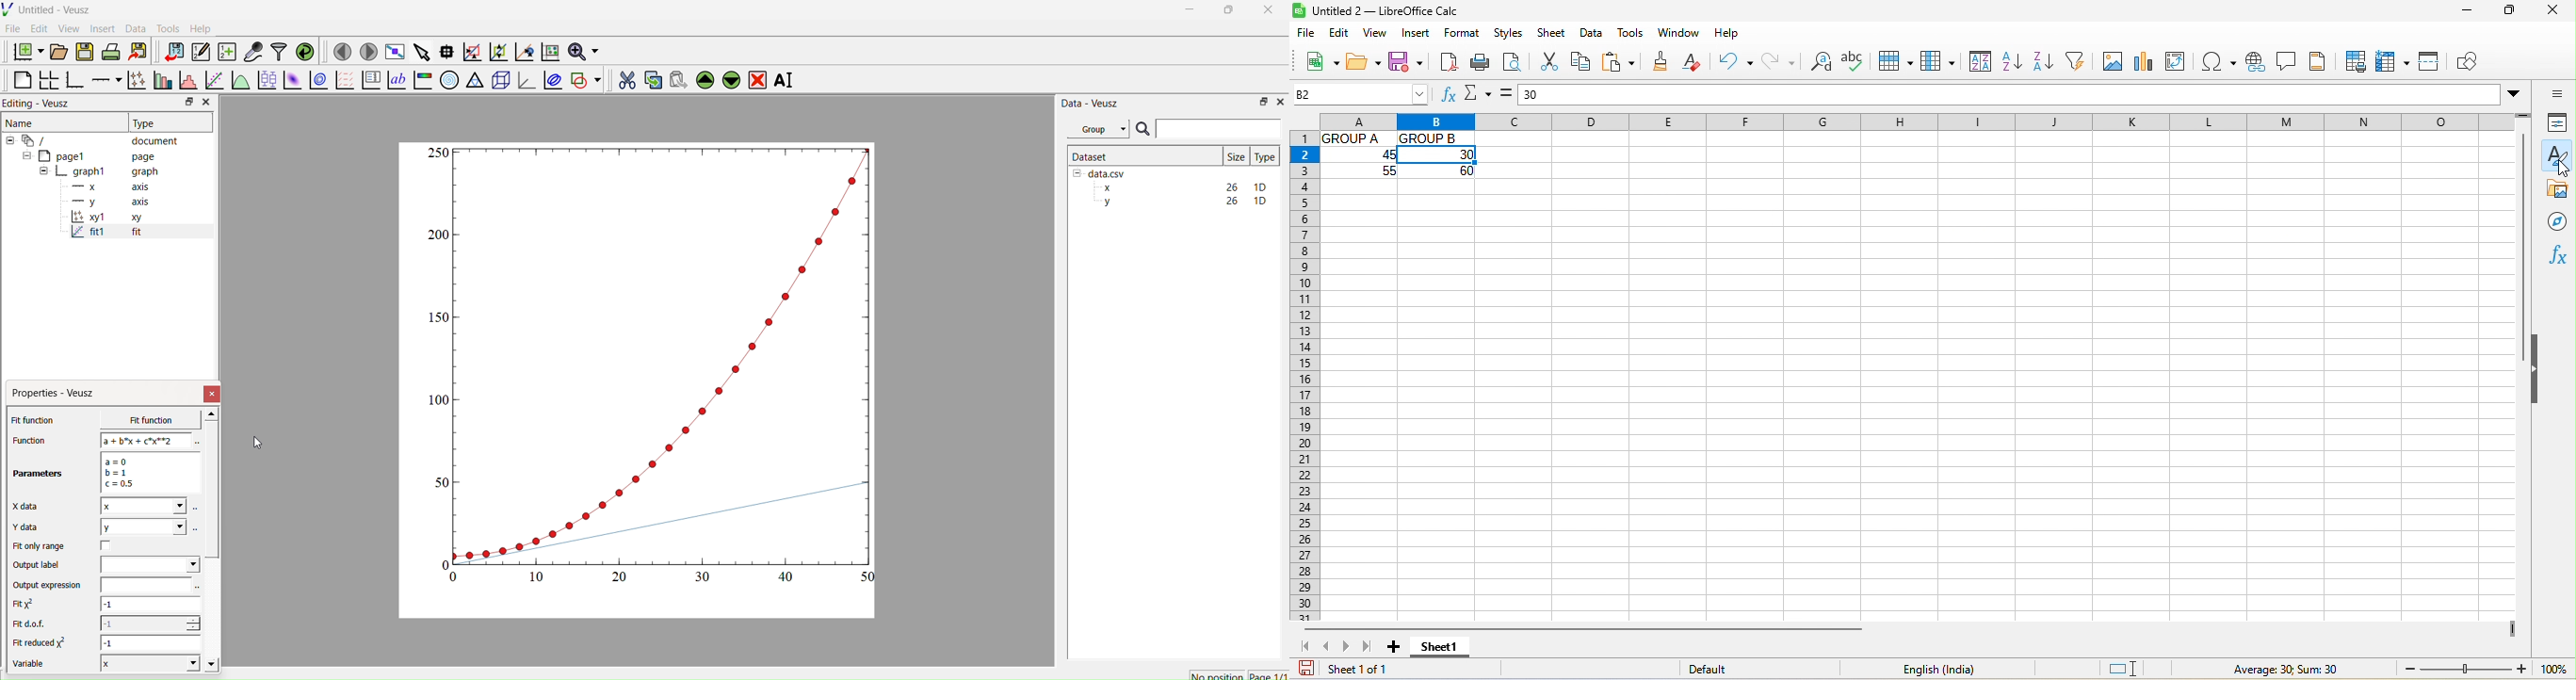 The image size is (2576, 700). Describe the element at coordinates (73, 81) in the screenshot. I see `Base Graph` at that location.